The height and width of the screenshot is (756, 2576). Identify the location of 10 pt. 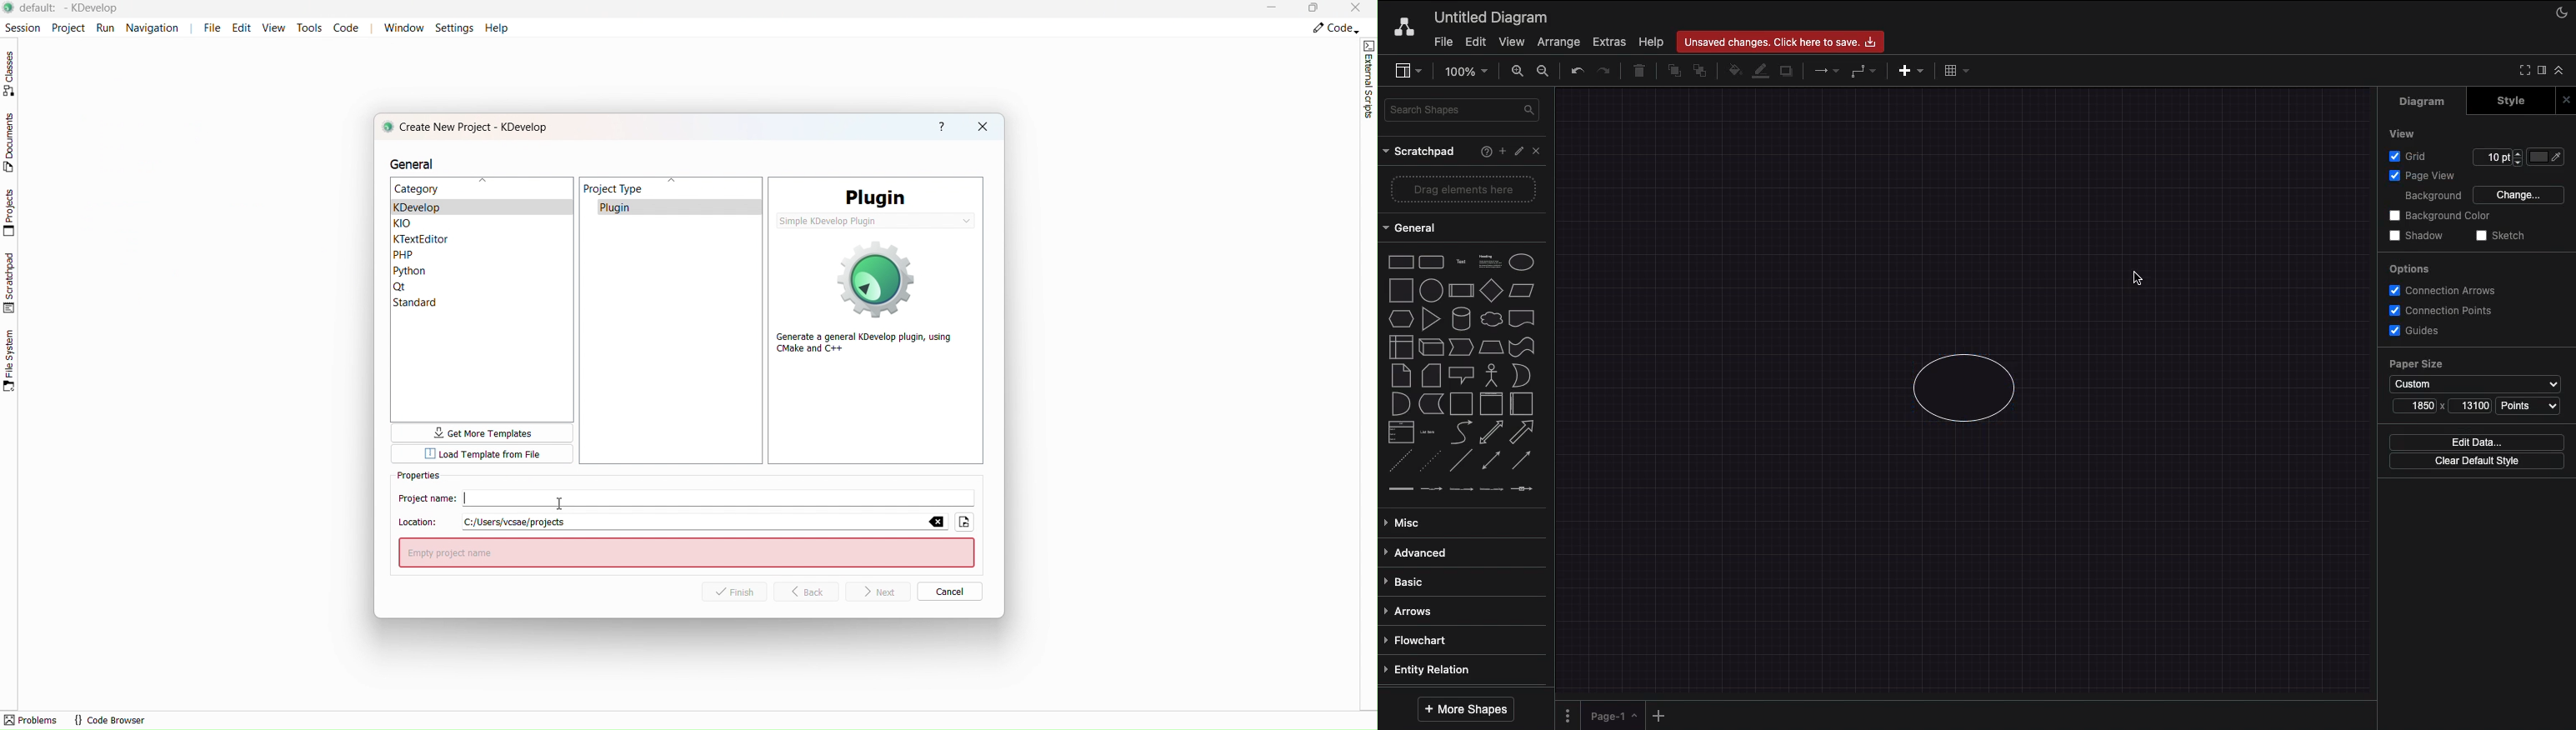
(2496, 155).